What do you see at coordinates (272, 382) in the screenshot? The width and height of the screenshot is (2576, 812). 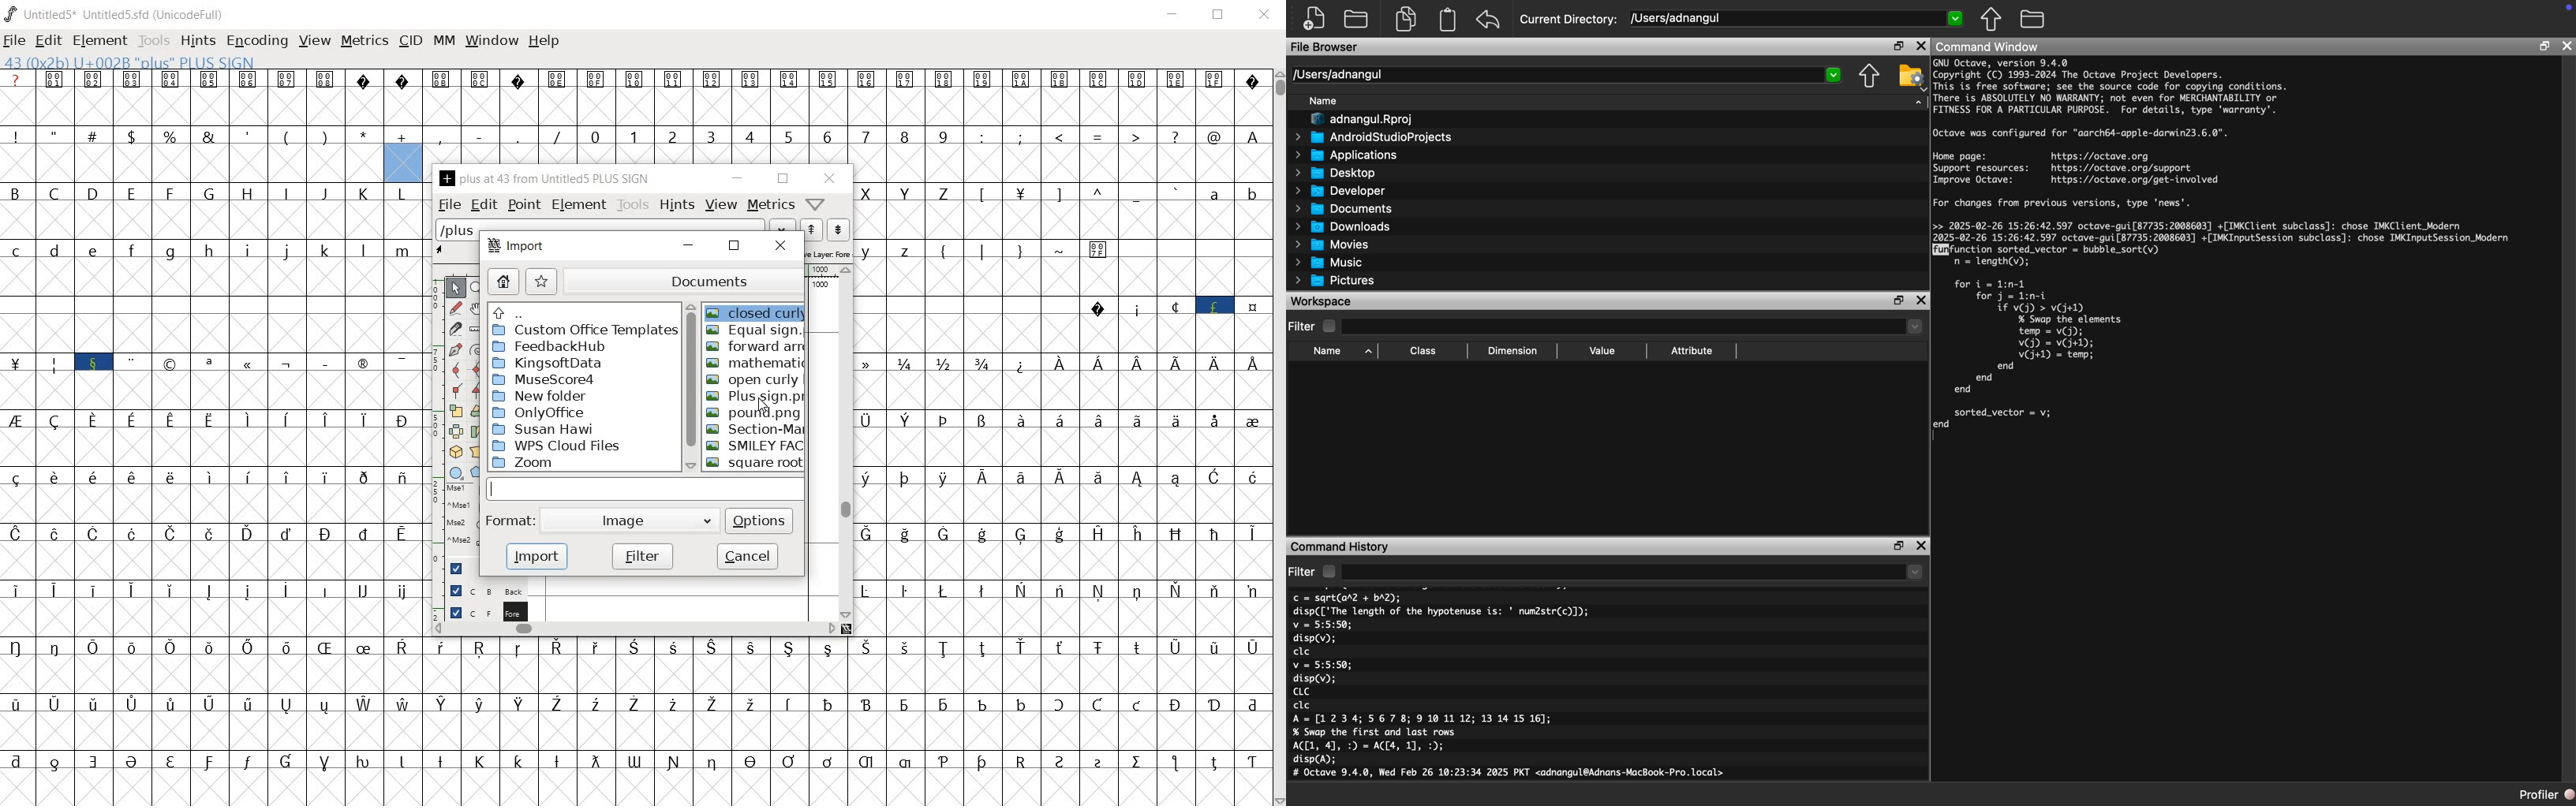 I see `special characters` at bounding box center [272, 382].